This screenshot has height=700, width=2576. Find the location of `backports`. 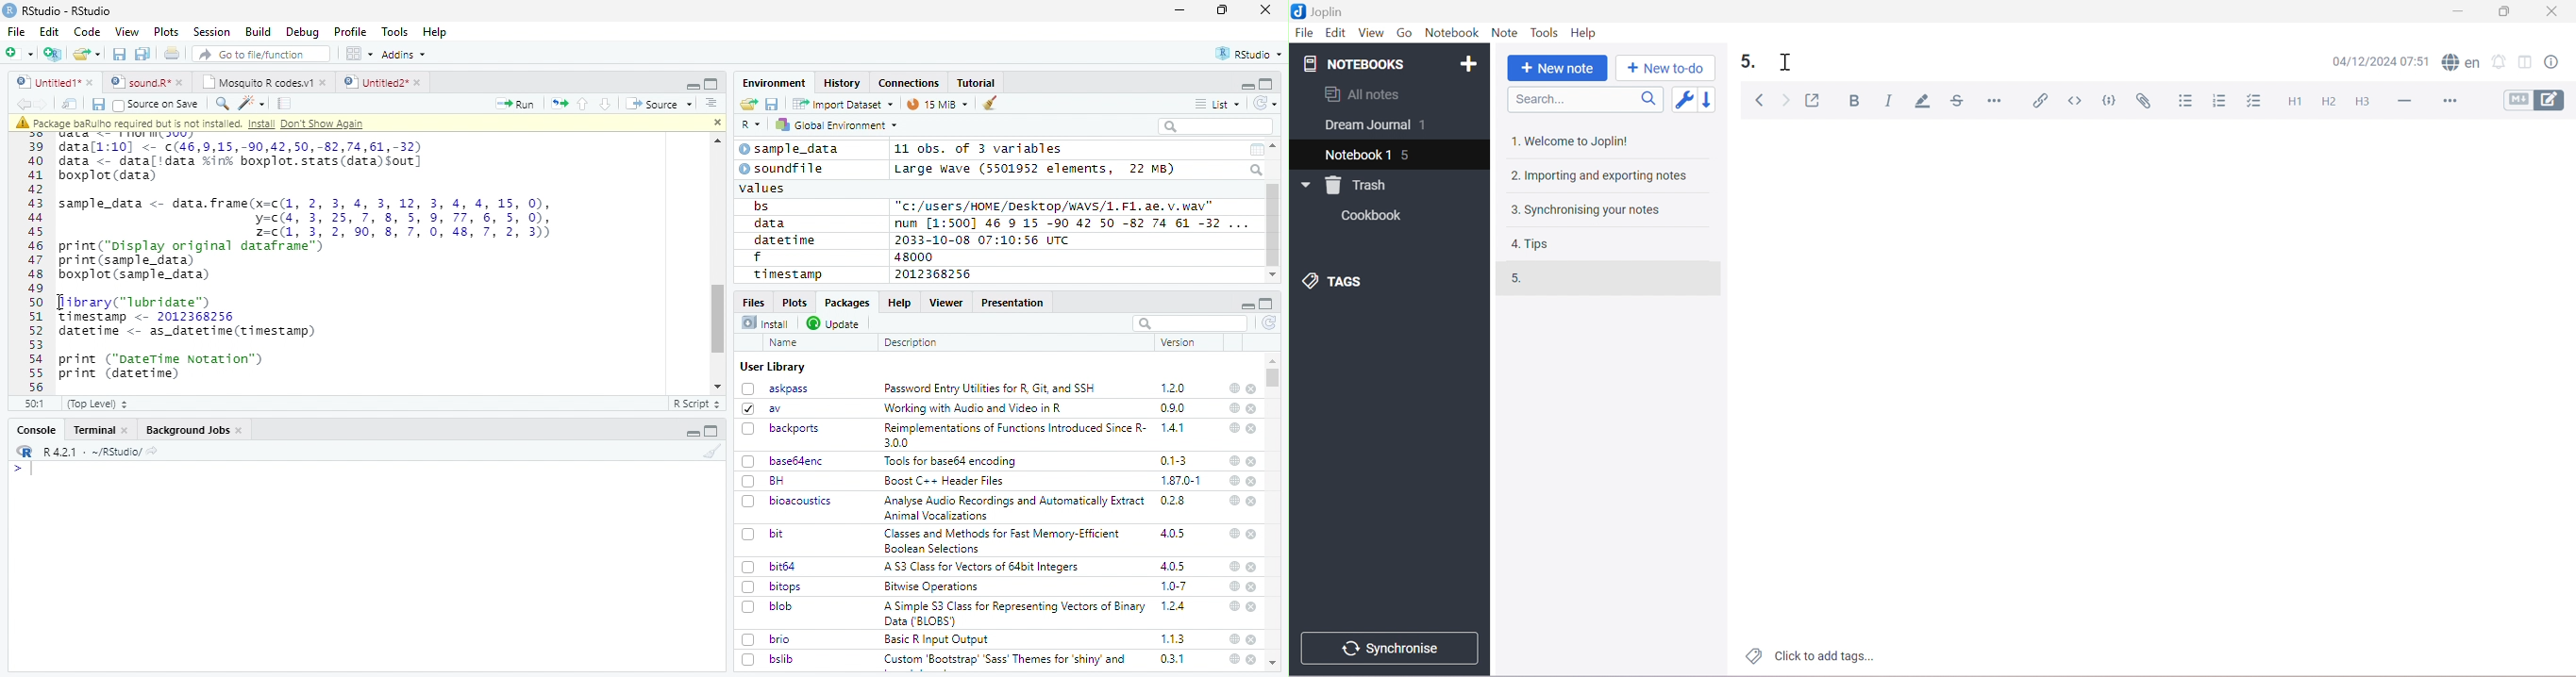

backports is located at coordinates (783, 429).